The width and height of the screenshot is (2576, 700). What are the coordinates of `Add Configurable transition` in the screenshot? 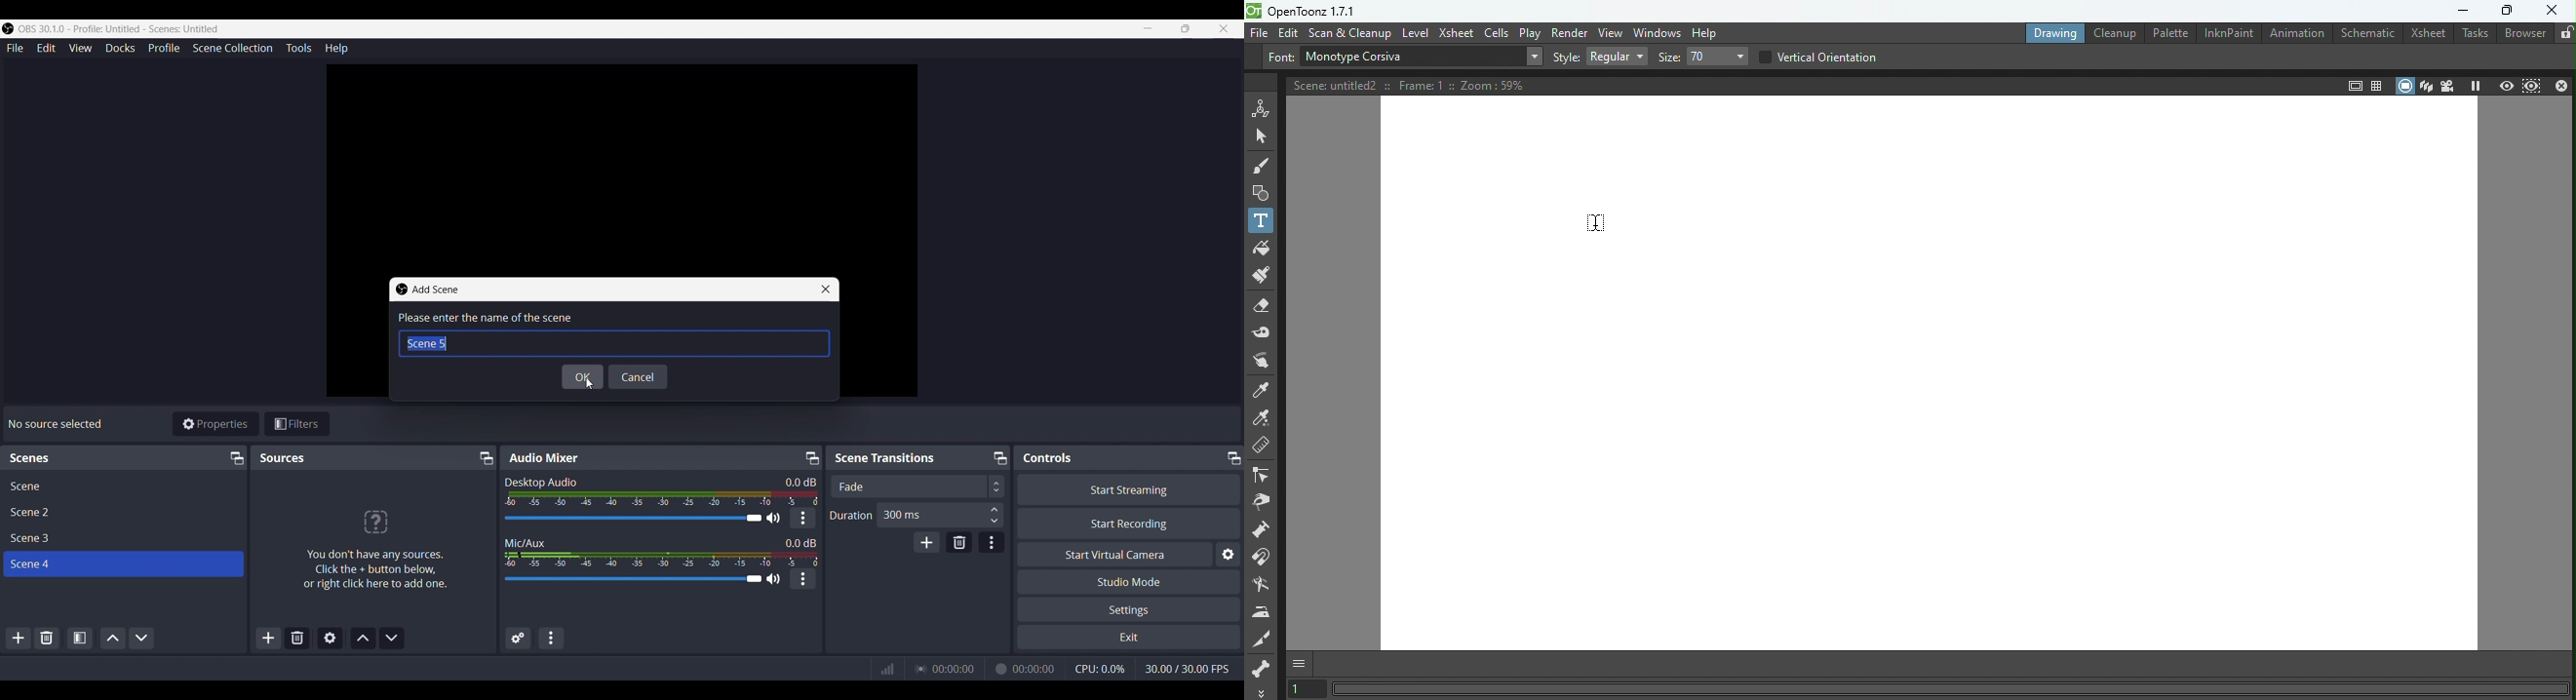 It's located at (927, 542).